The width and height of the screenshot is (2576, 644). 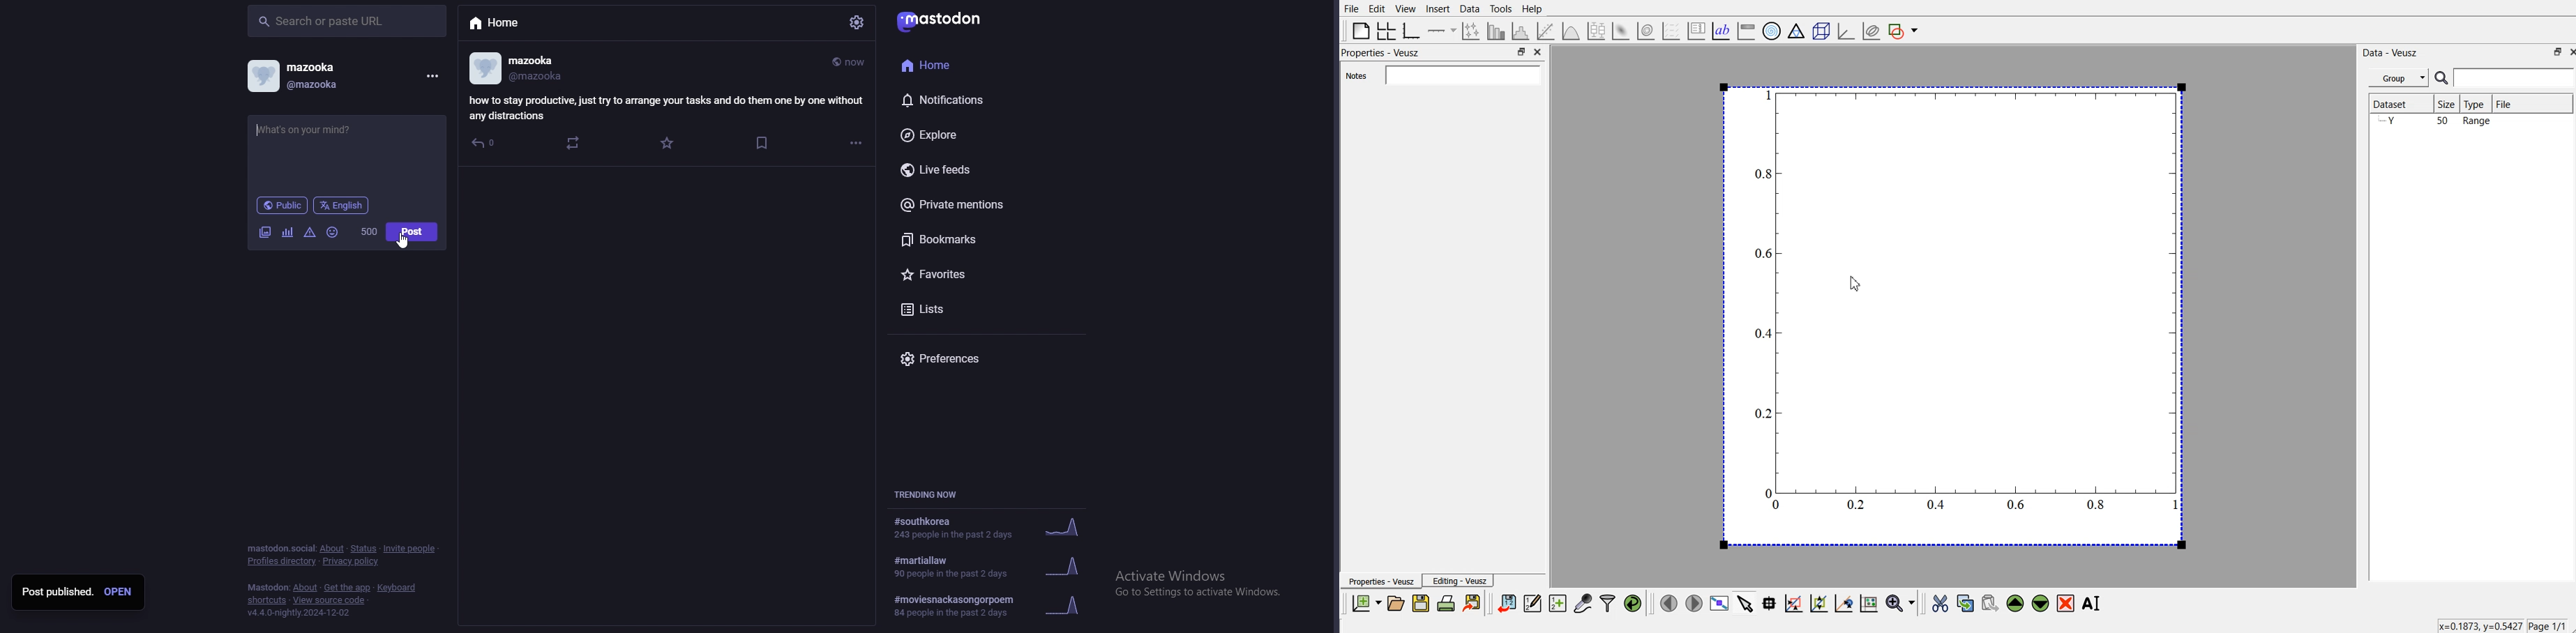 What do you see at coordinates (542, 60) in the screenshot?
I see `mazooka` at bounding box center [542, 60].